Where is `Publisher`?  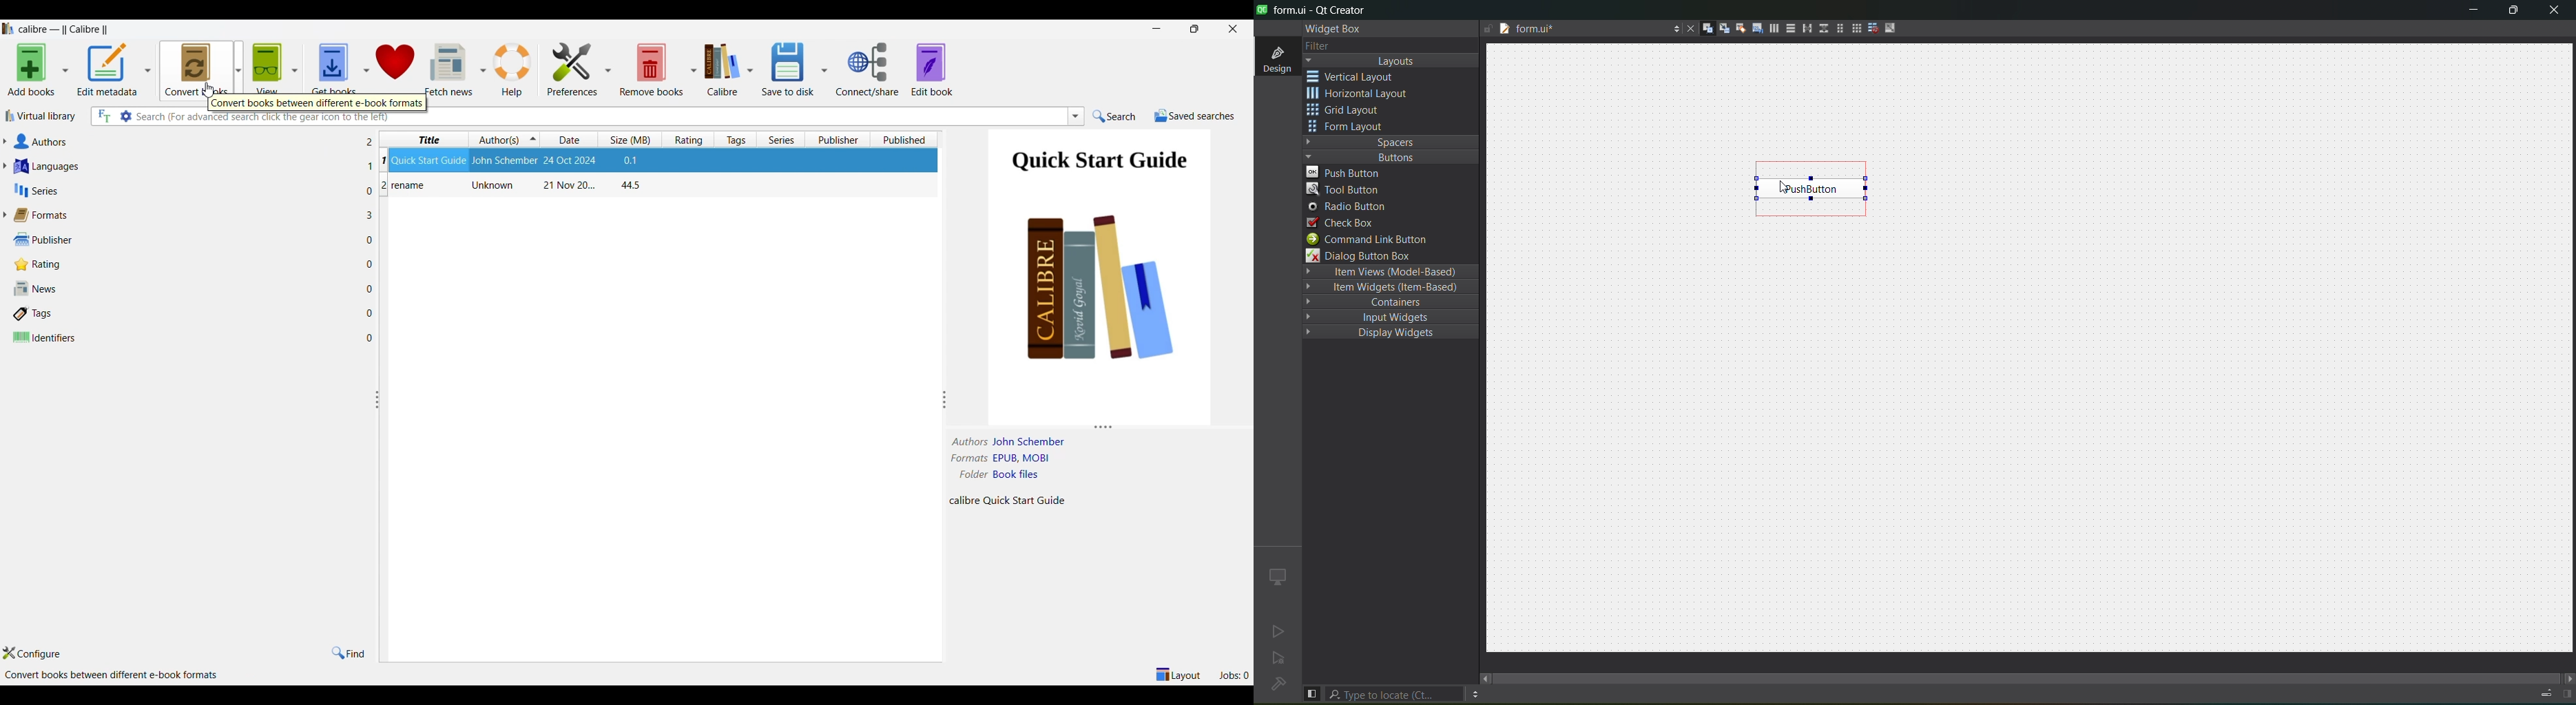 Publisher is located at coordinates (185, 240).